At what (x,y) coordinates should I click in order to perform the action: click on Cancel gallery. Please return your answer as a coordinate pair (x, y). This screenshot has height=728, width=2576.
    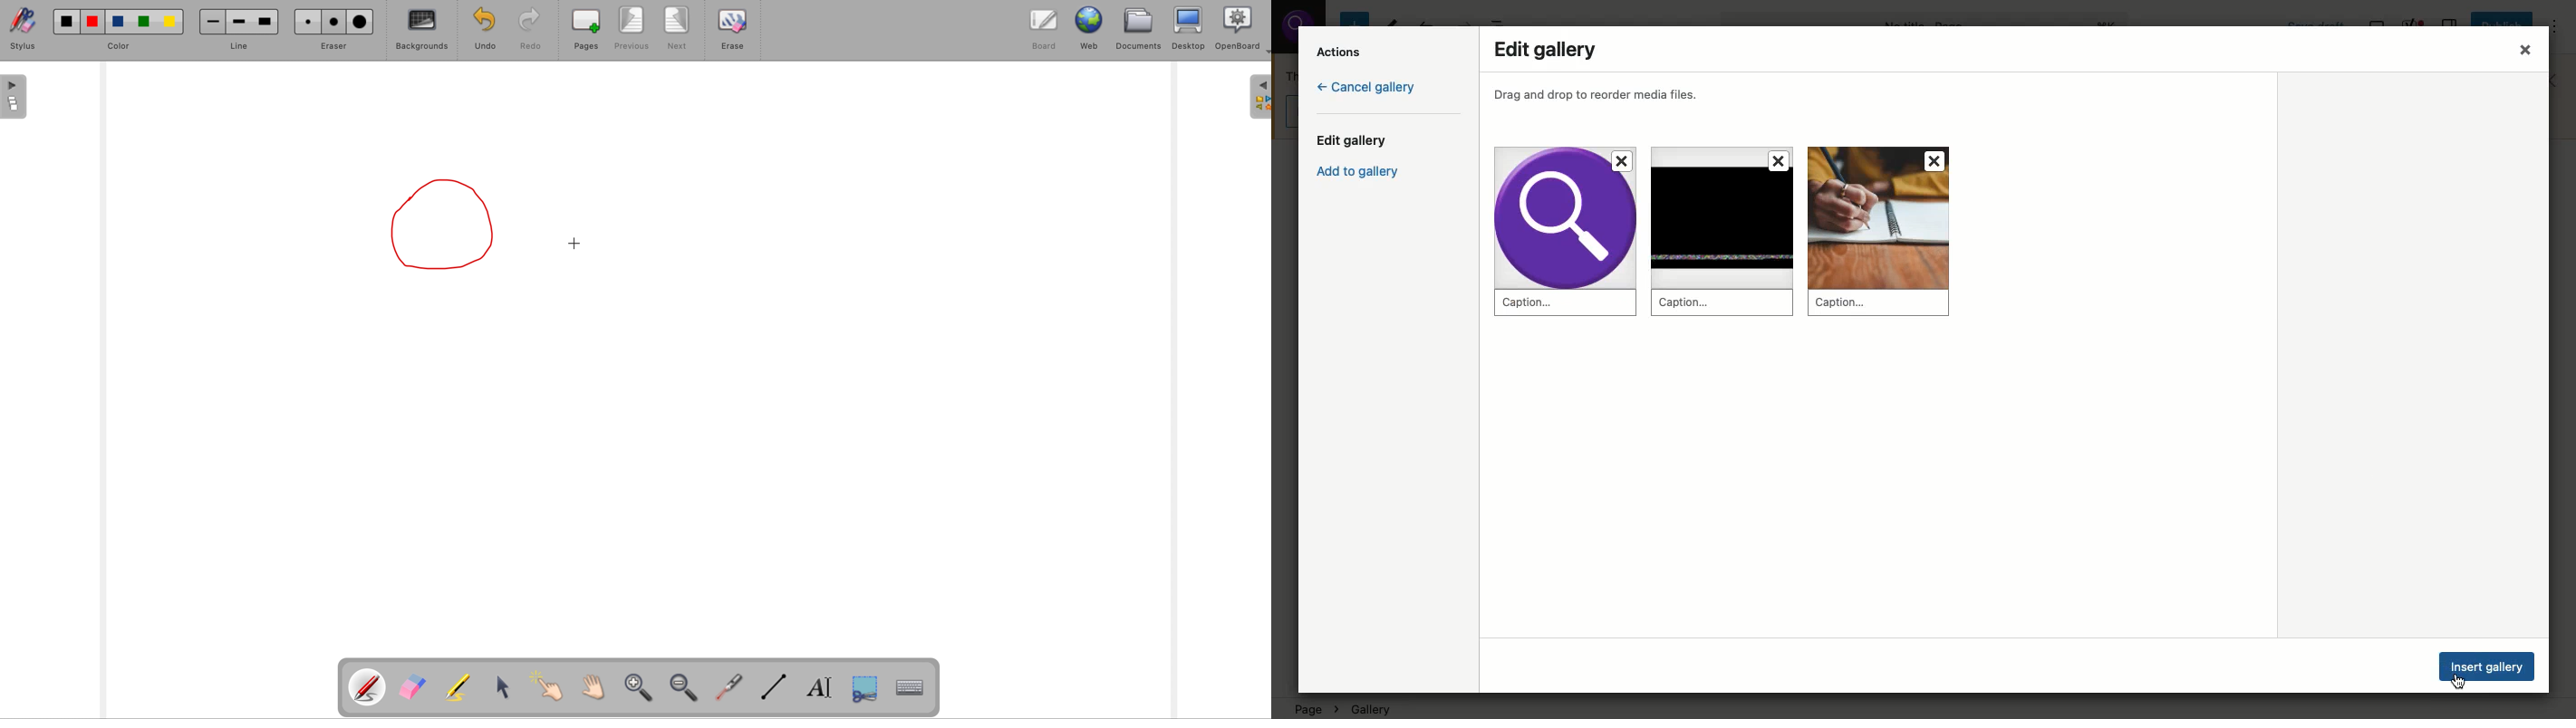
    Looking at the image, I should click on (1366, 89).